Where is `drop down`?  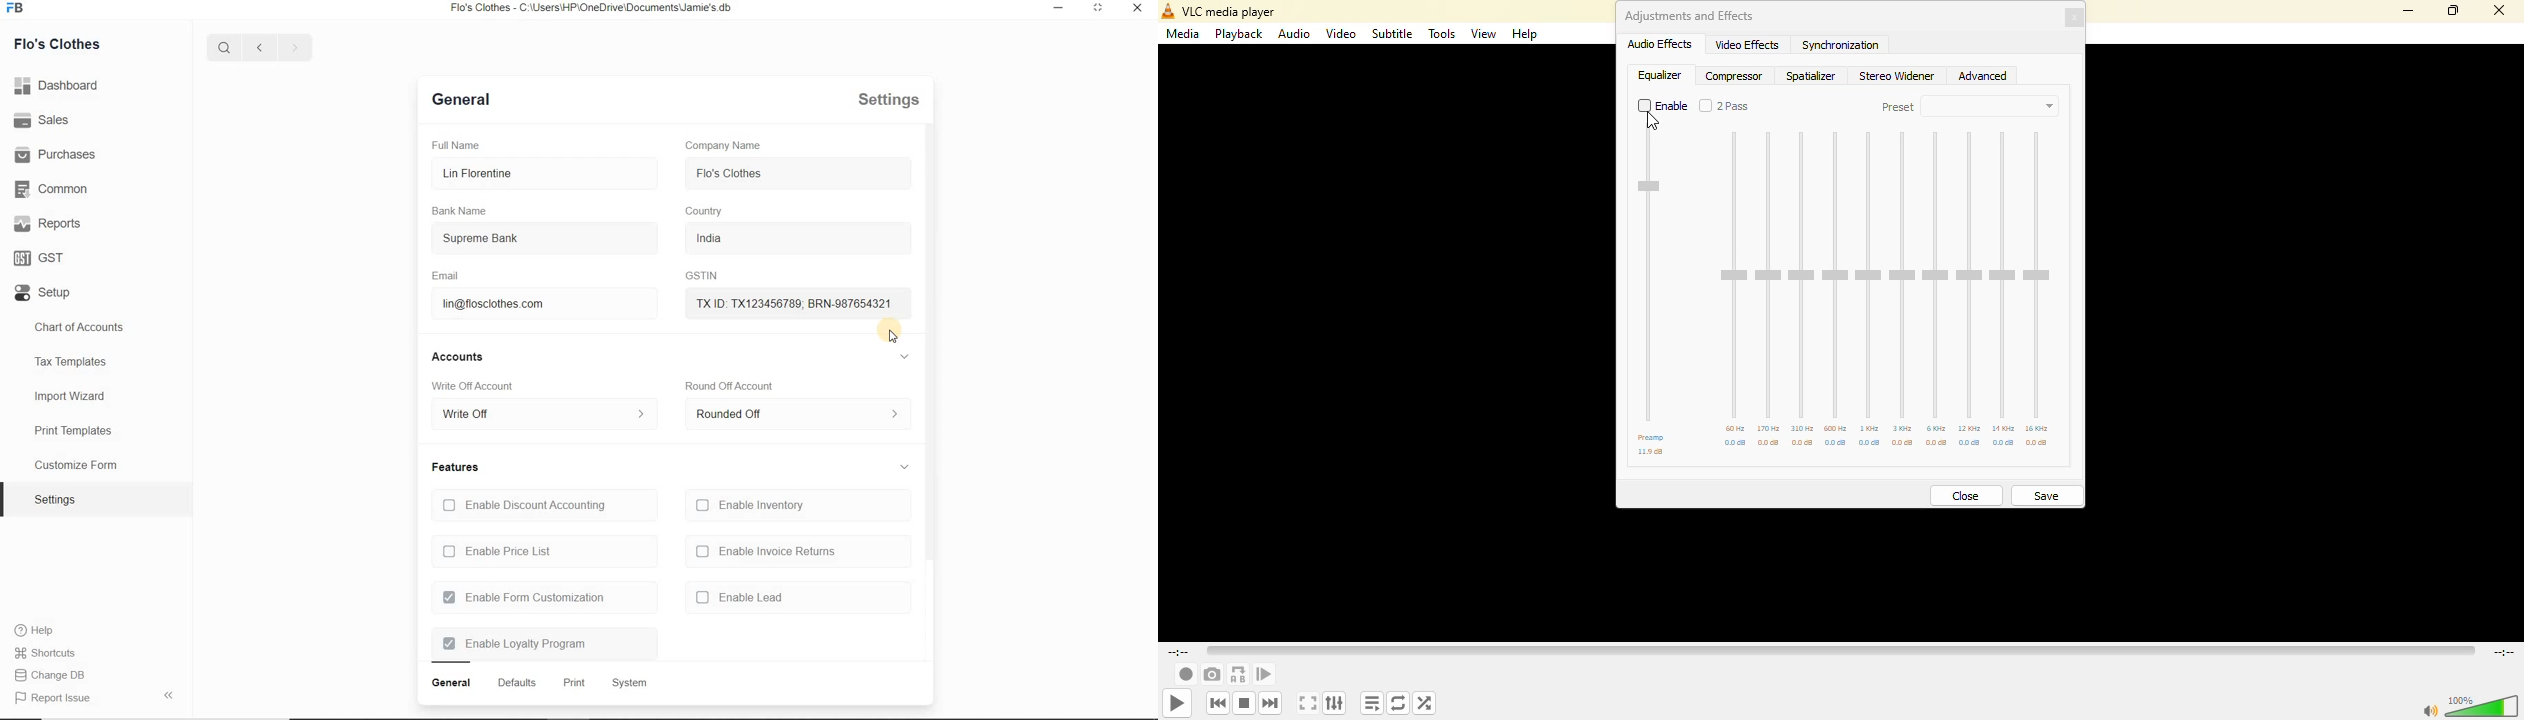 drop down is located at coordinates (2002, 107).